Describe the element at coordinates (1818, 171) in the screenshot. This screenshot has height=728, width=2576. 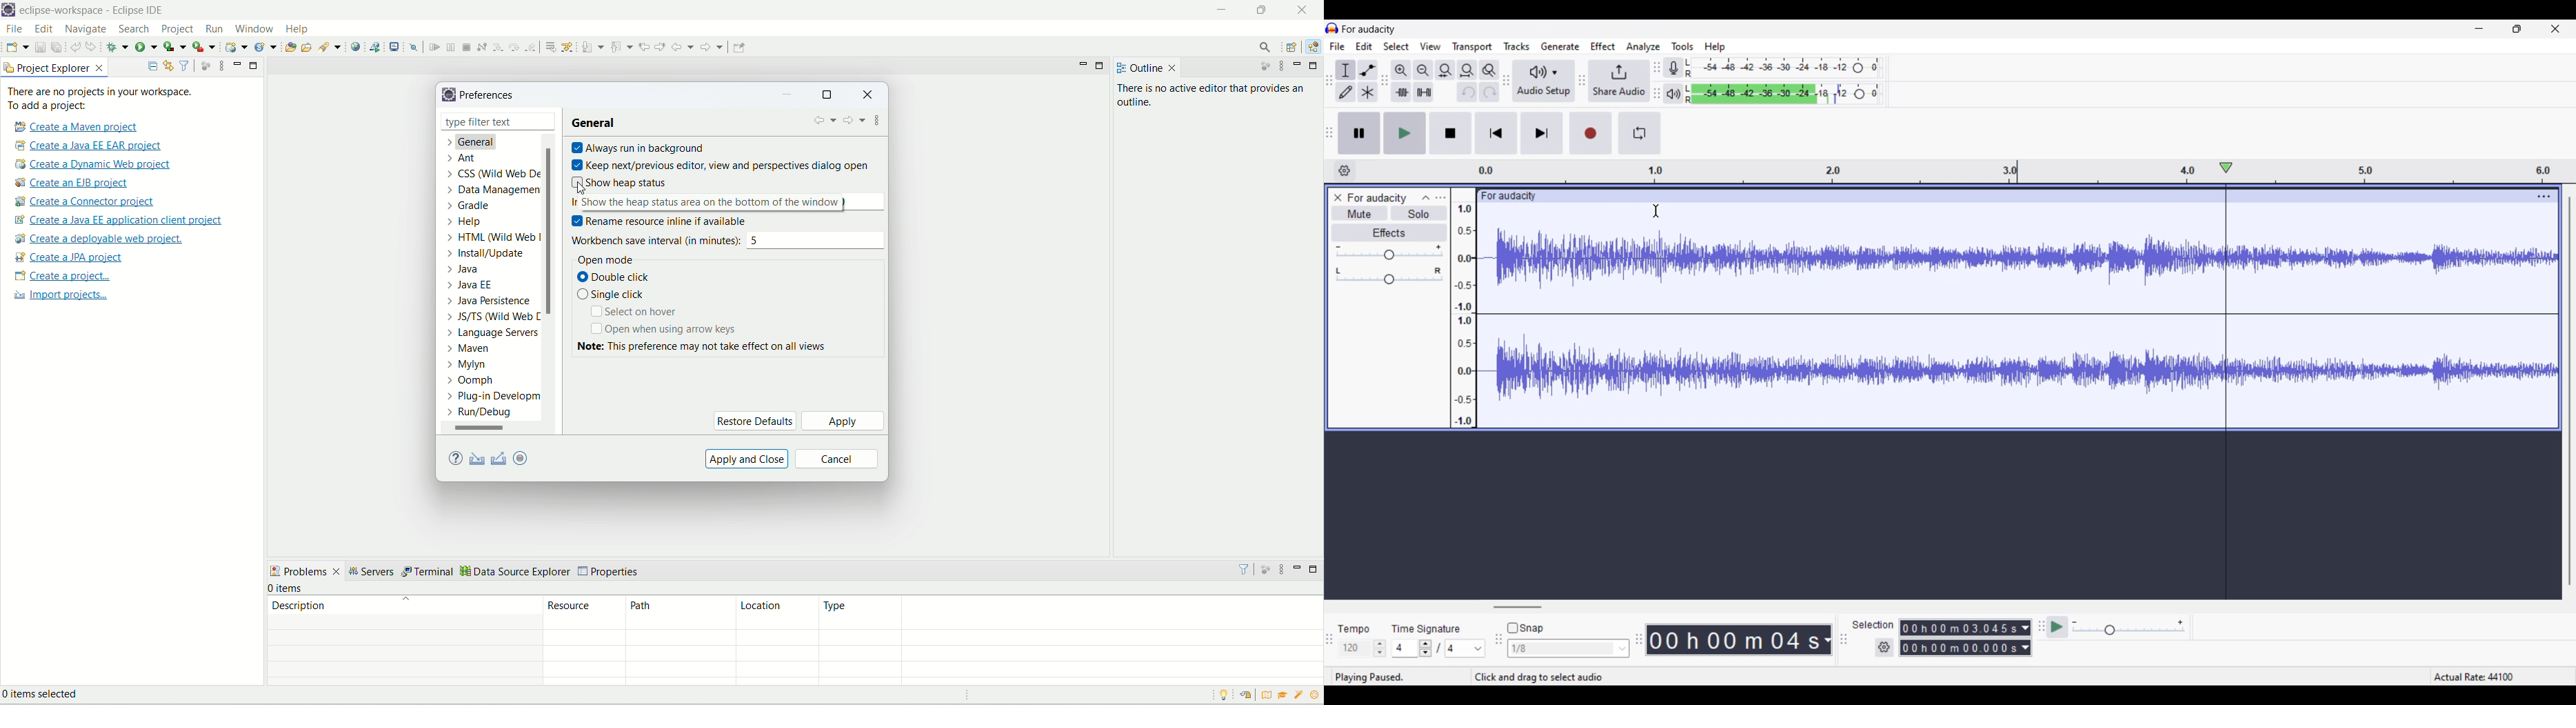
I see `Scale to measure length of track` at that location.